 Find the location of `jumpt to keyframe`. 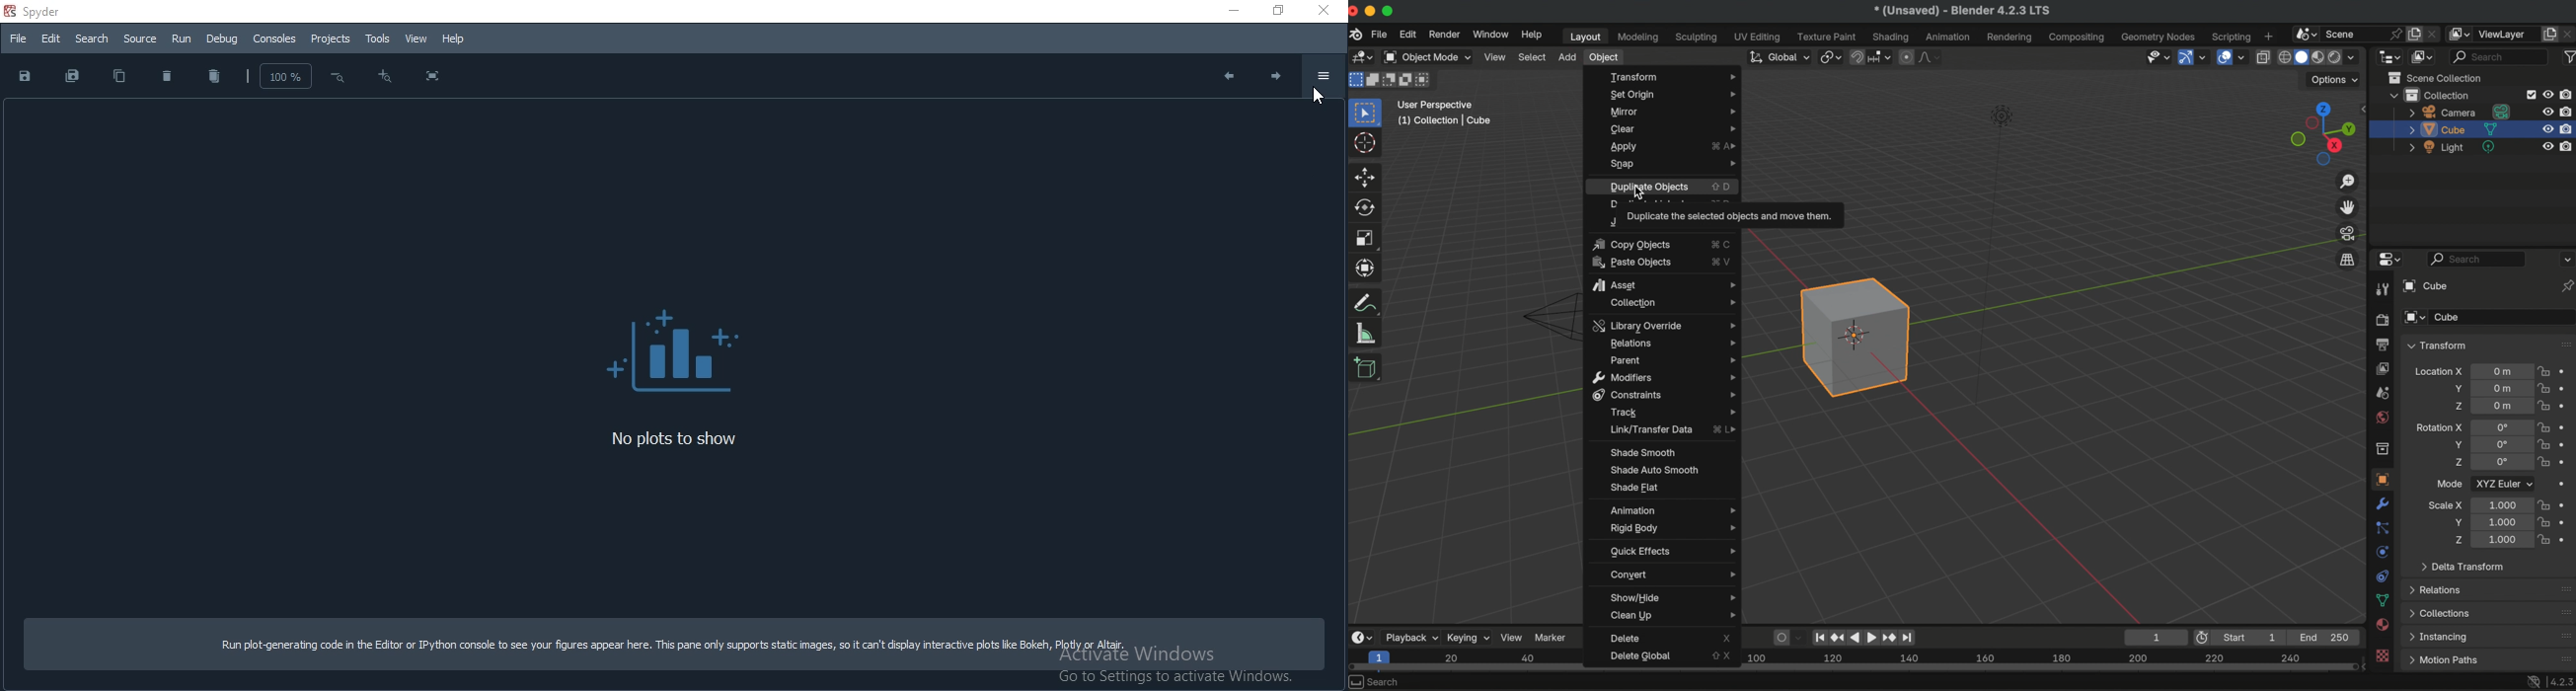

jumpt to keyframe is located at coordinates (1889, 637).